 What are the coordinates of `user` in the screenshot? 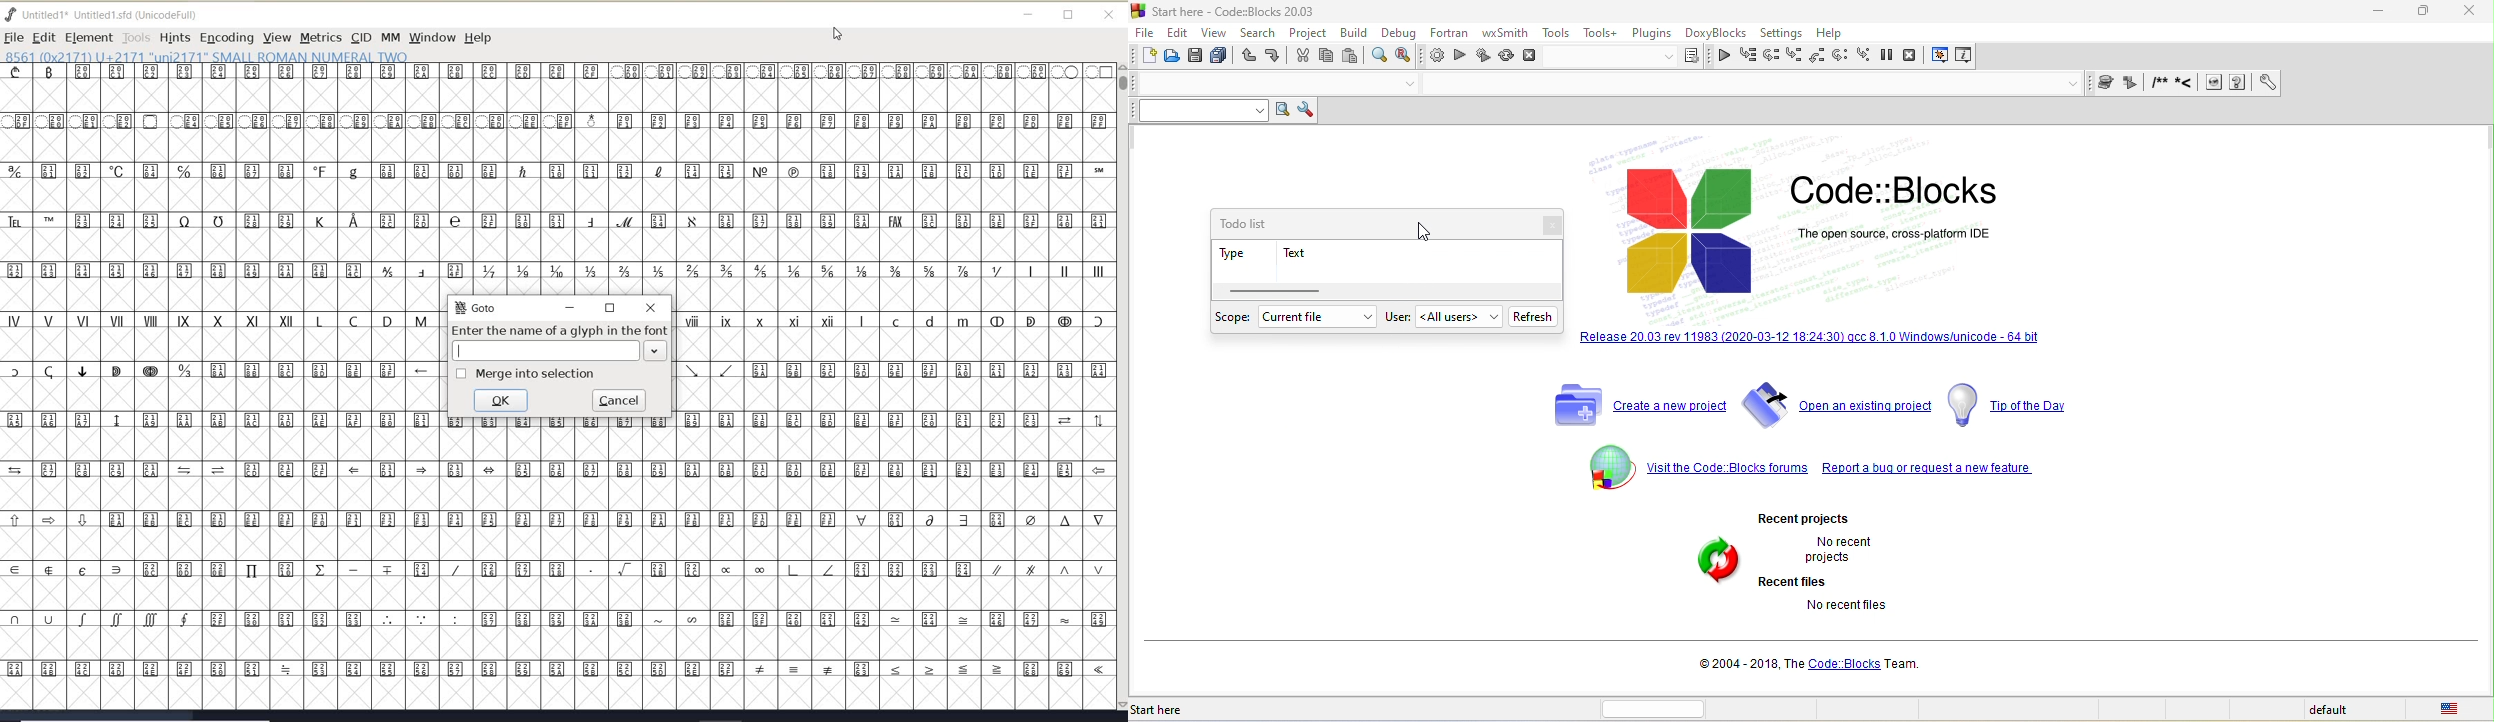 It's located at (1399, 317).